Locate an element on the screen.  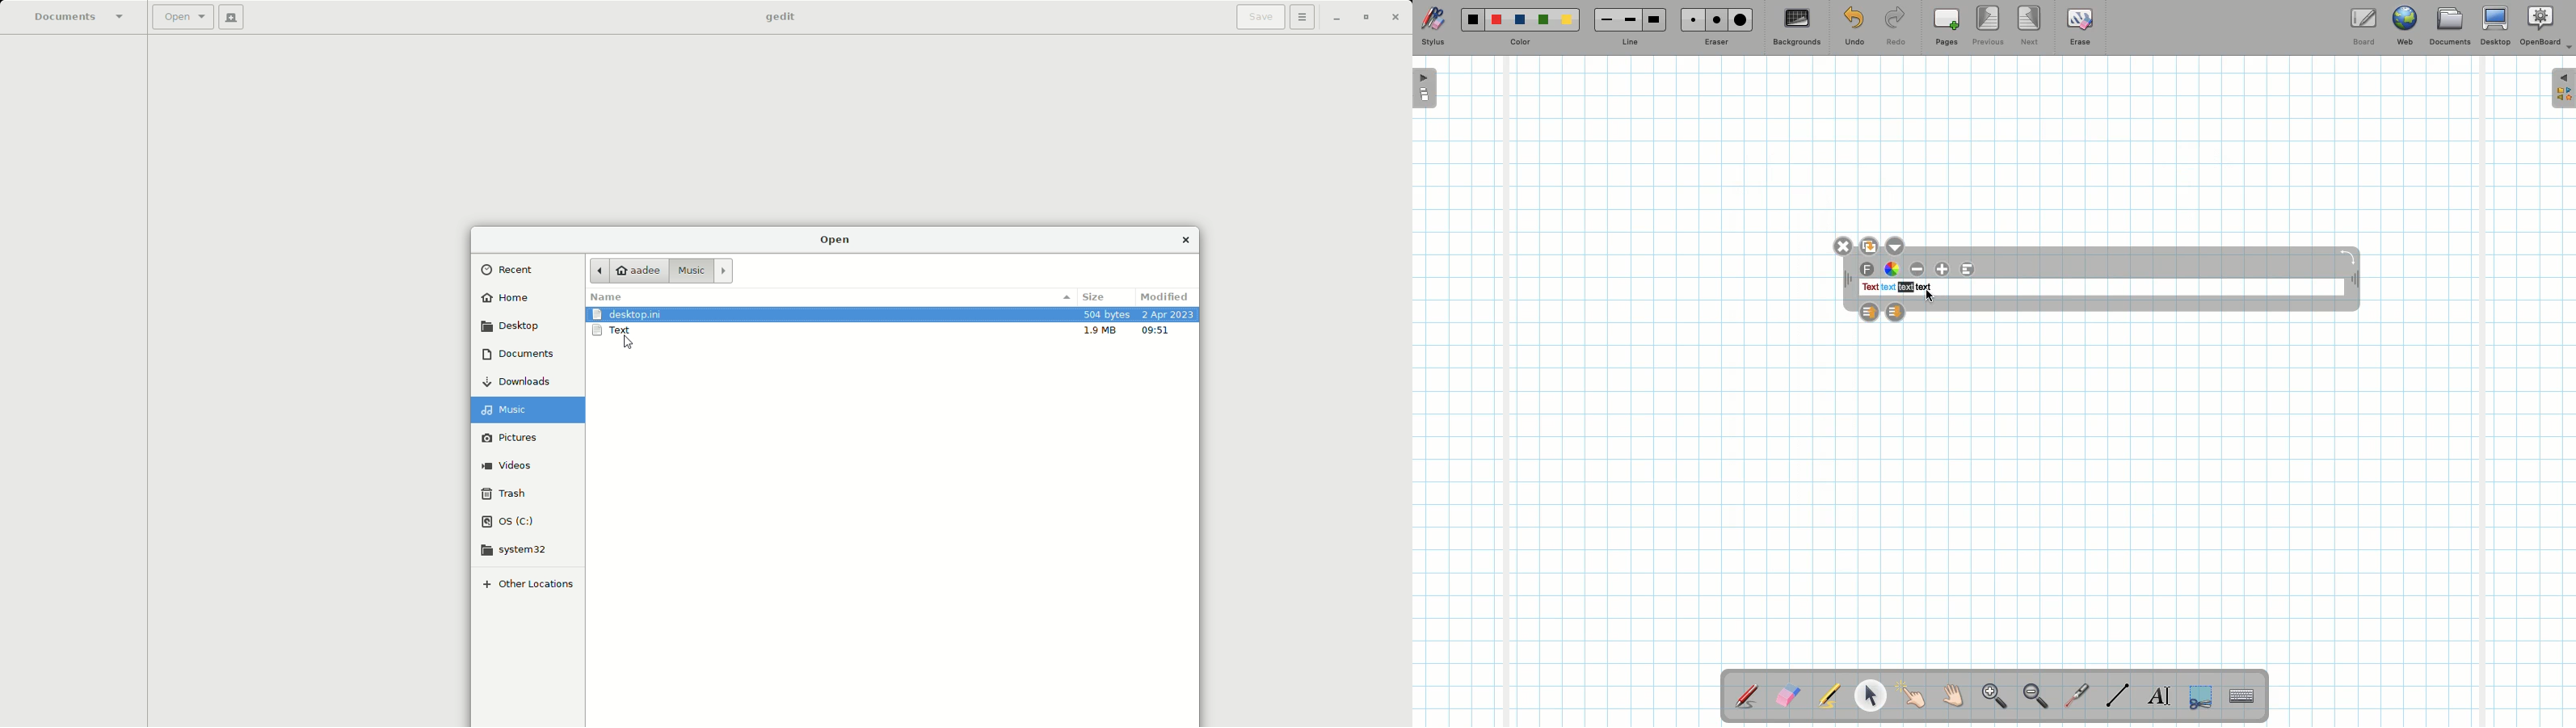
Other locations is located at coordinates (531, 587).